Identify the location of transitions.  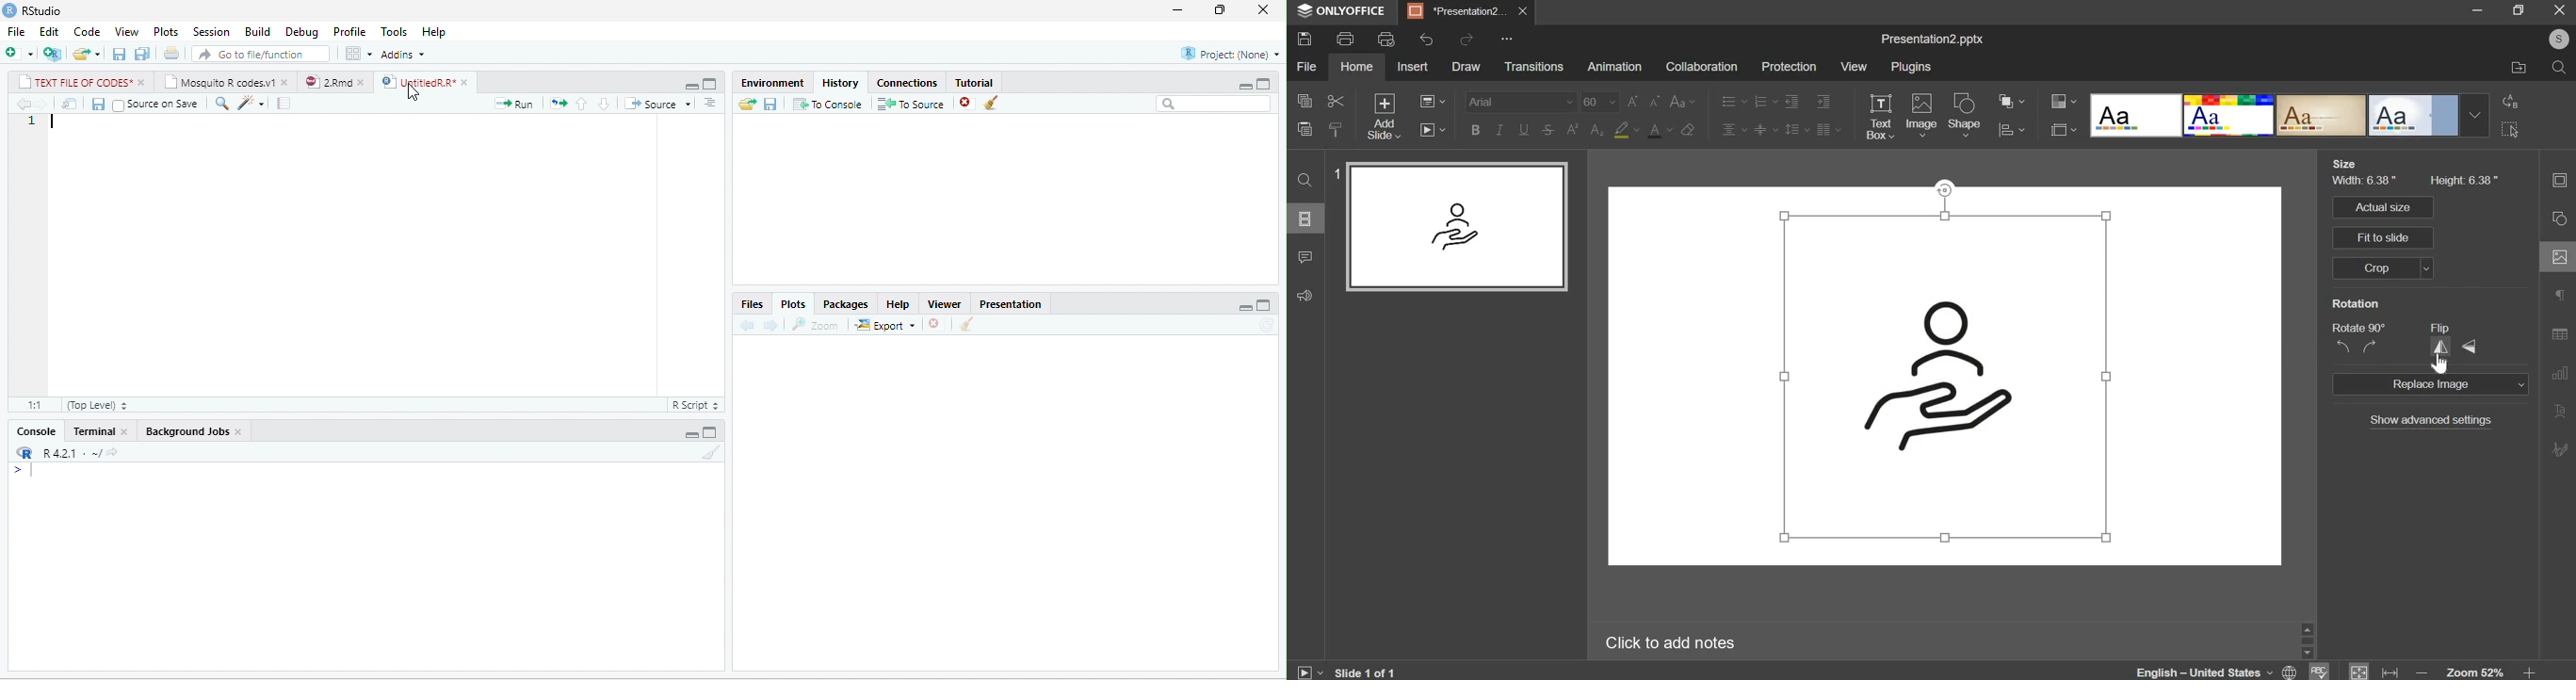
(1533, 66).